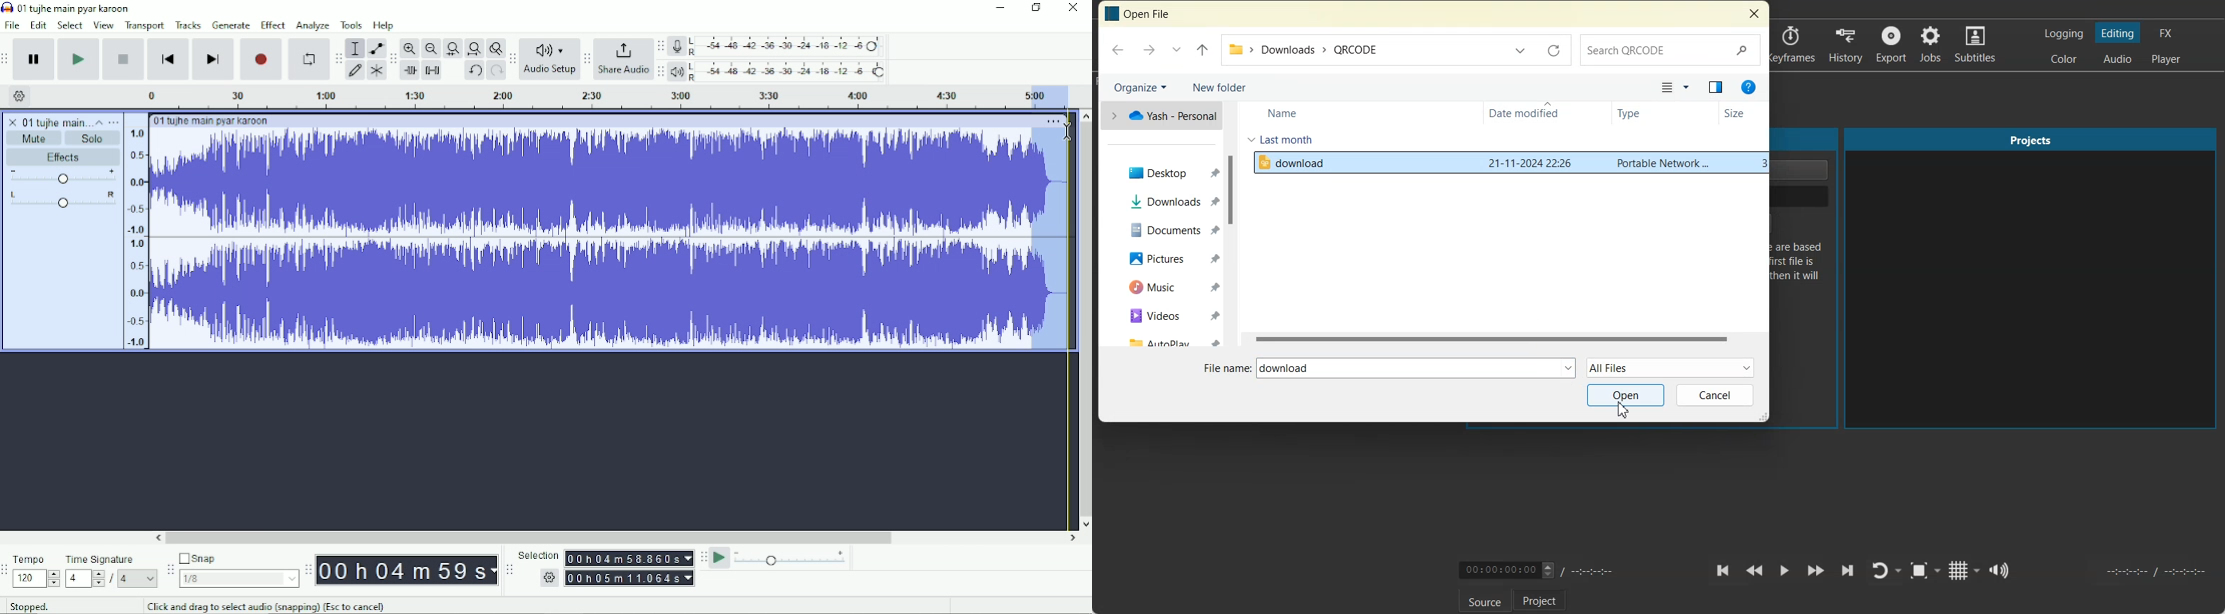 The image size is (2240, 616). What do you see at coordinates (431, 48) in the screenshot?
I see `Zoom Out` at bounding box center [431, 48].